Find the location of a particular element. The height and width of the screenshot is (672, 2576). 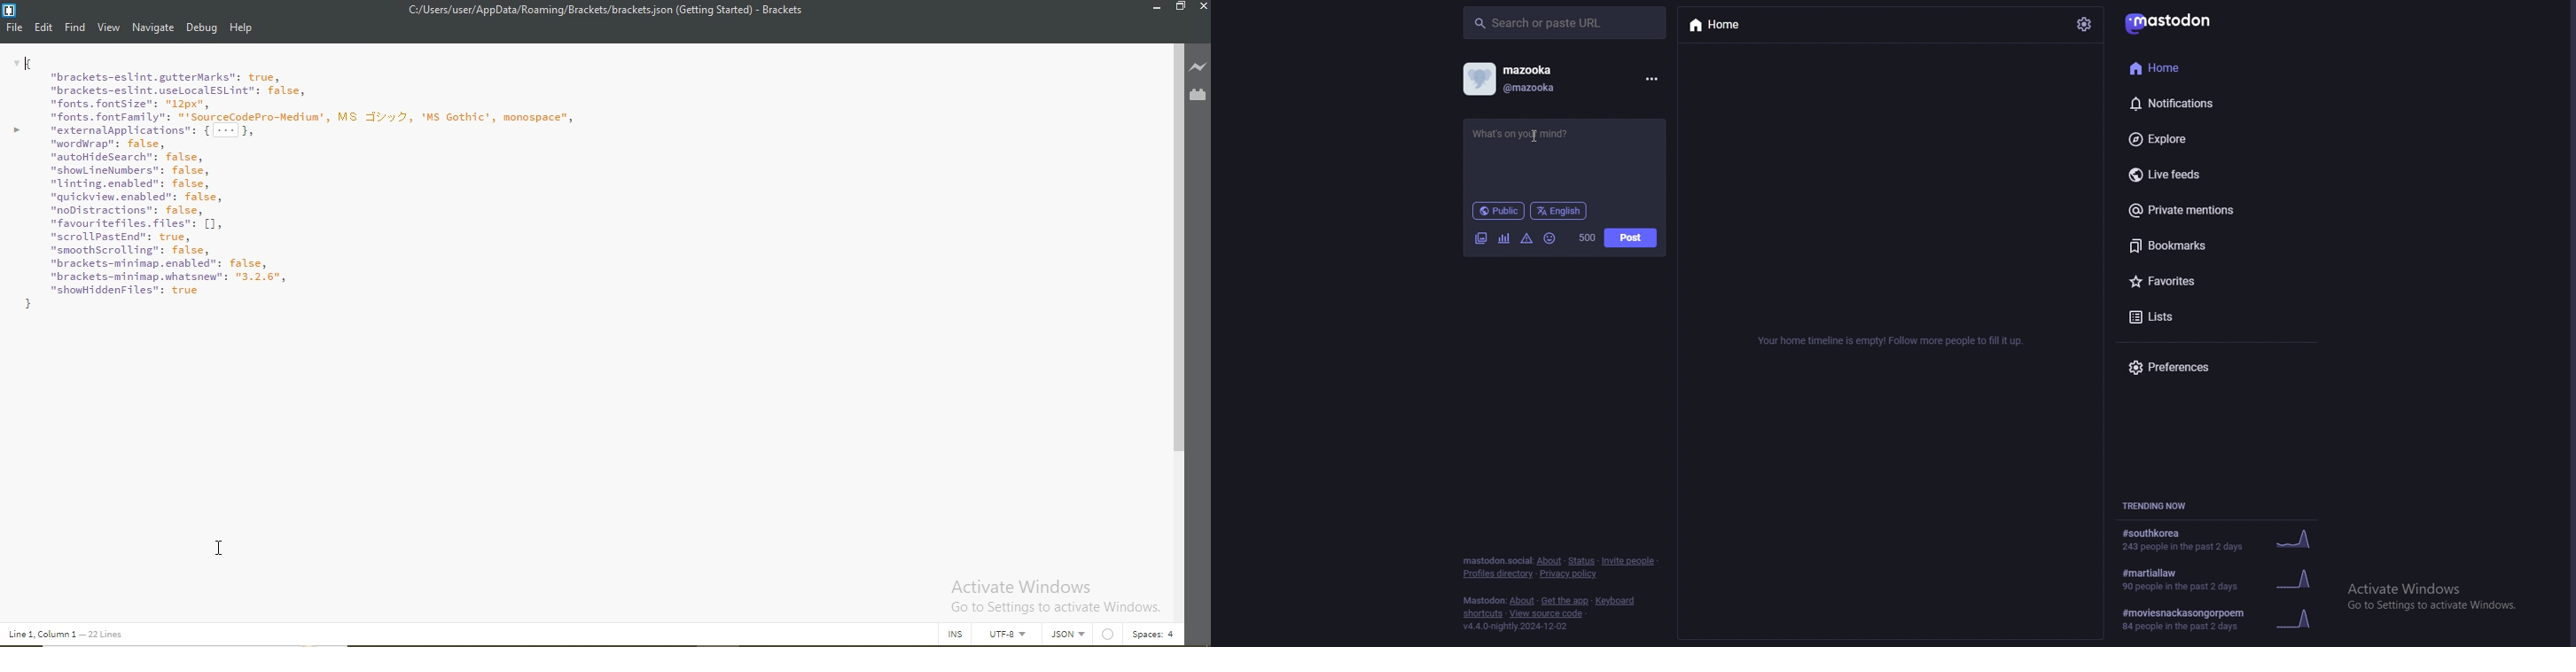

poll is located at coordinates (1504, 238).